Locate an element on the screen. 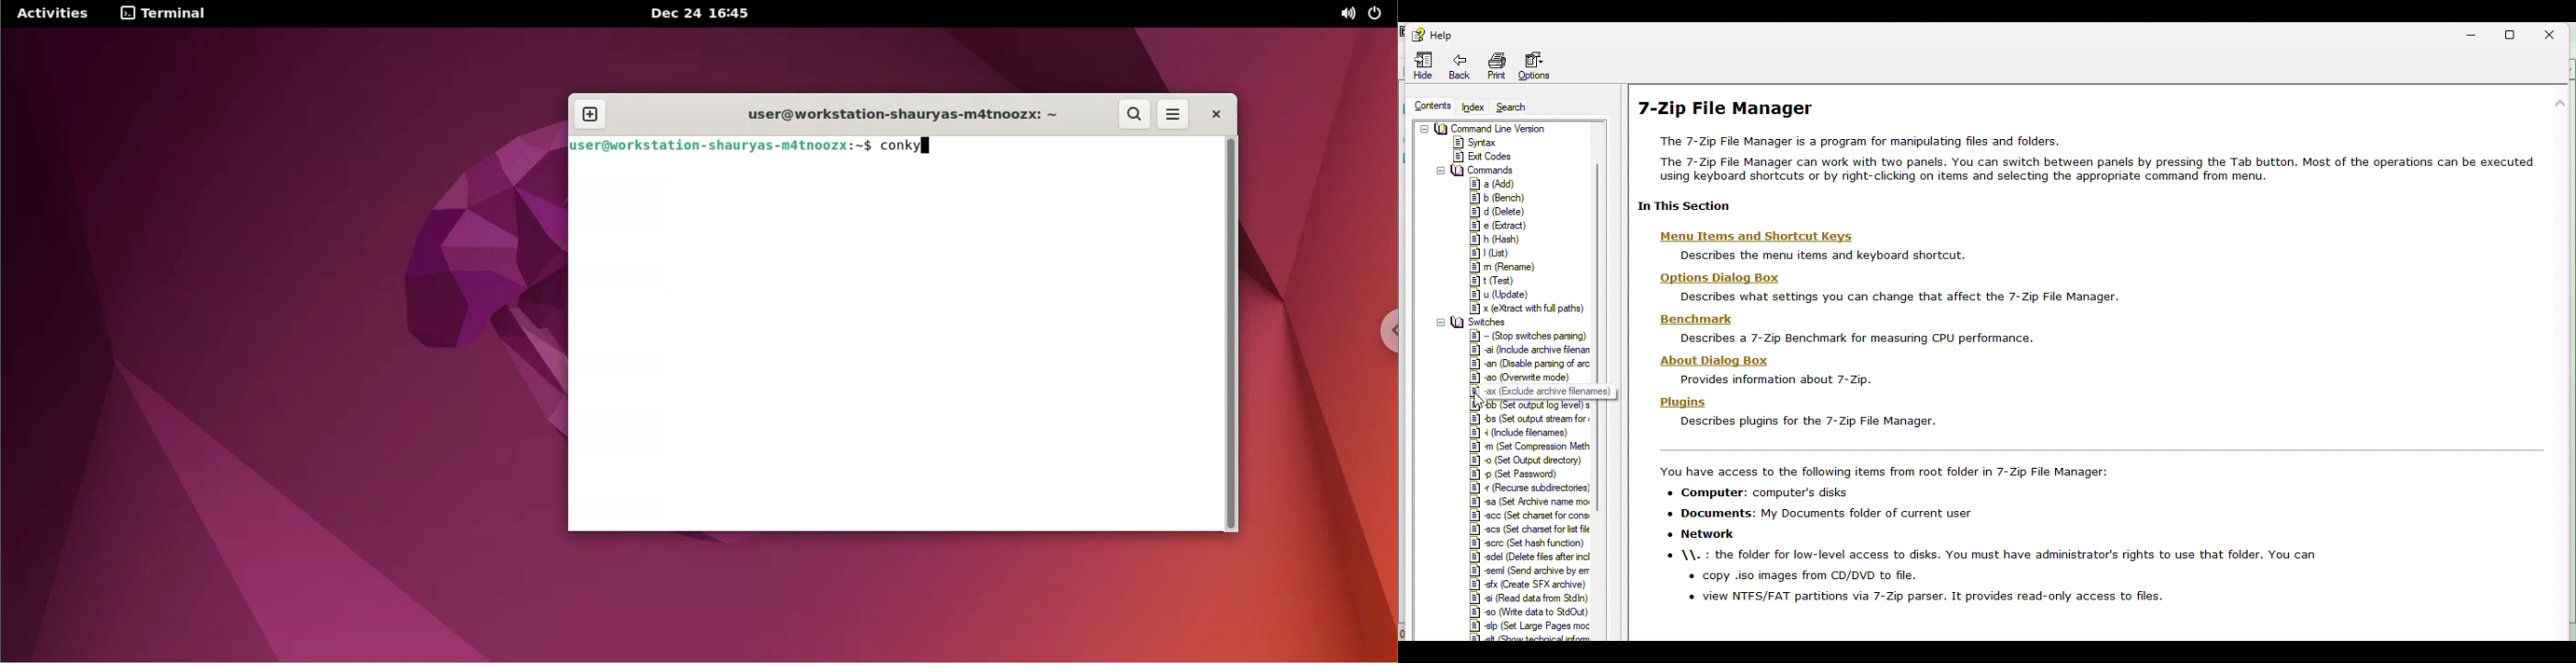 The image size is (2576, 672). Restore is located at coordinates (2514, 31).